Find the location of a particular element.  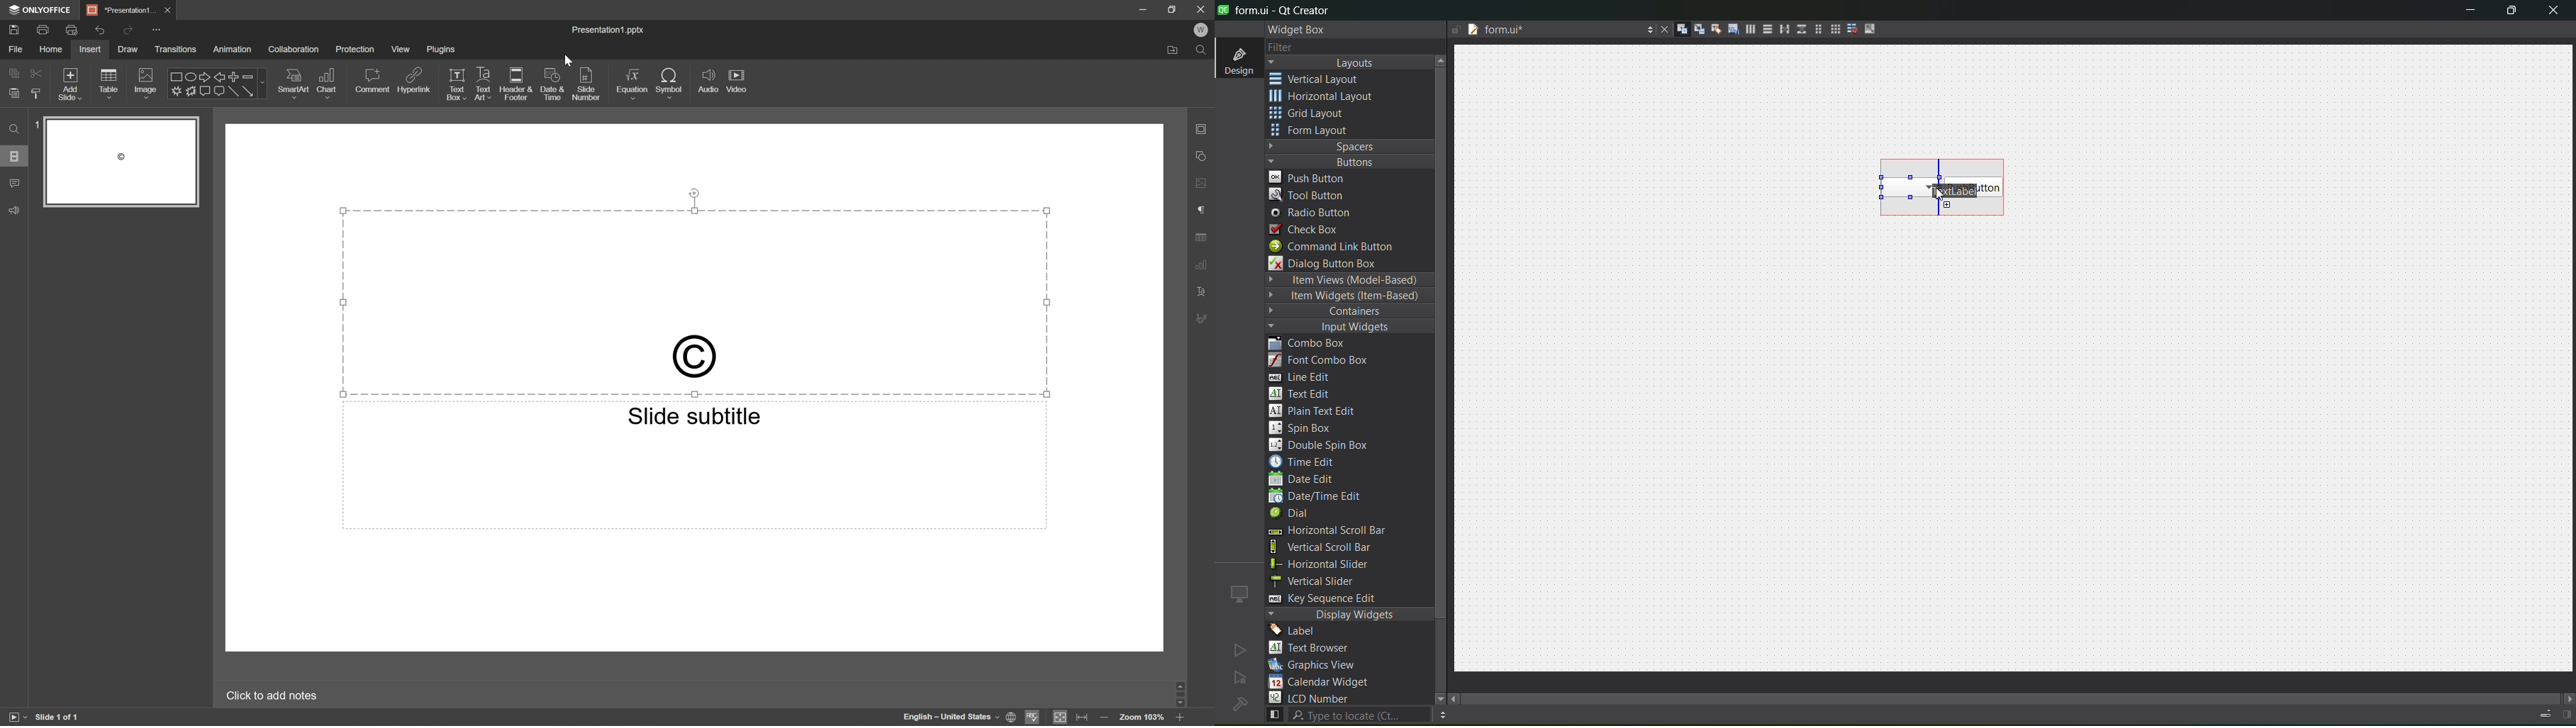

lcd number is located at coordinates (1312, 698).